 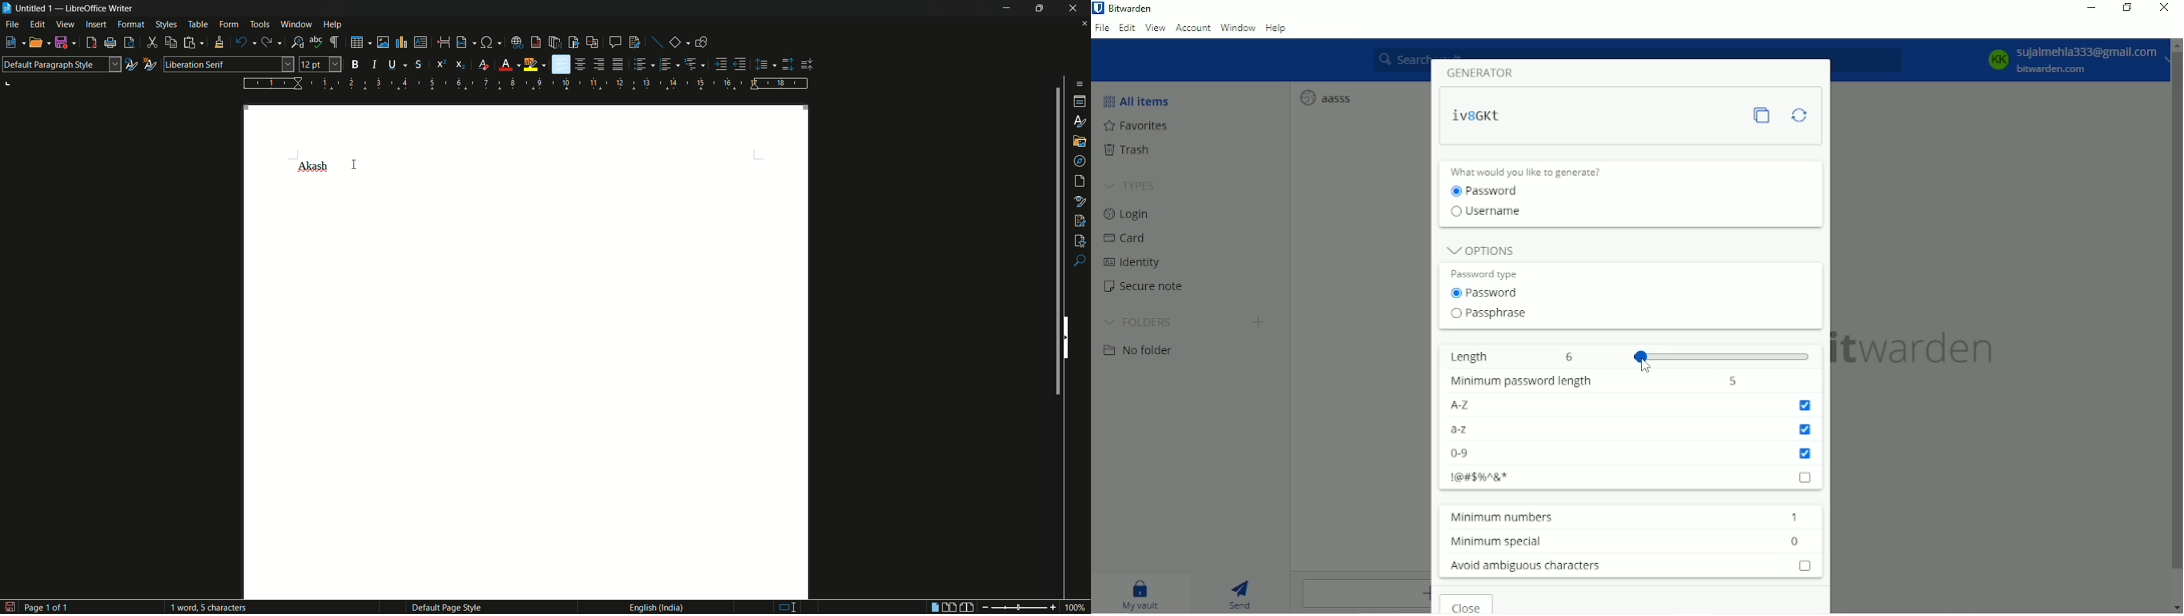 I want to click on Account, so click(x=1192, y=28).